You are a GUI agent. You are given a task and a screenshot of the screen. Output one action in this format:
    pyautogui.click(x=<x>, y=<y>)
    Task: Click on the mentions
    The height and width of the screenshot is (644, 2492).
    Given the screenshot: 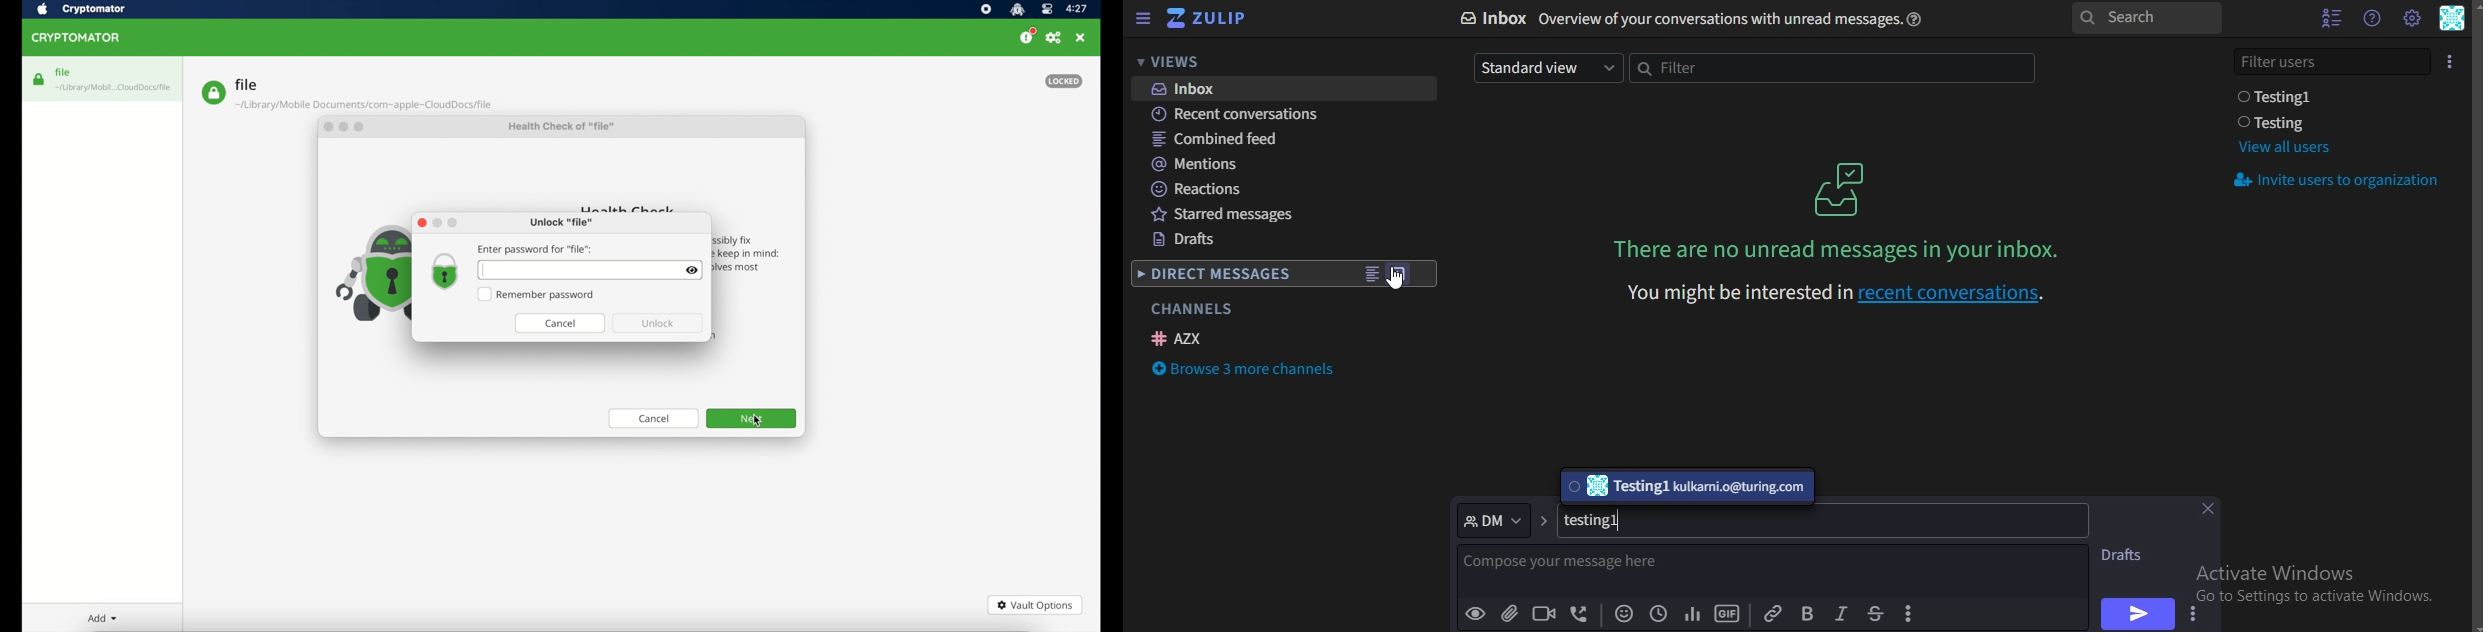 What is the action you would take?
    pyautogui.click(x=1199, y=164)
    